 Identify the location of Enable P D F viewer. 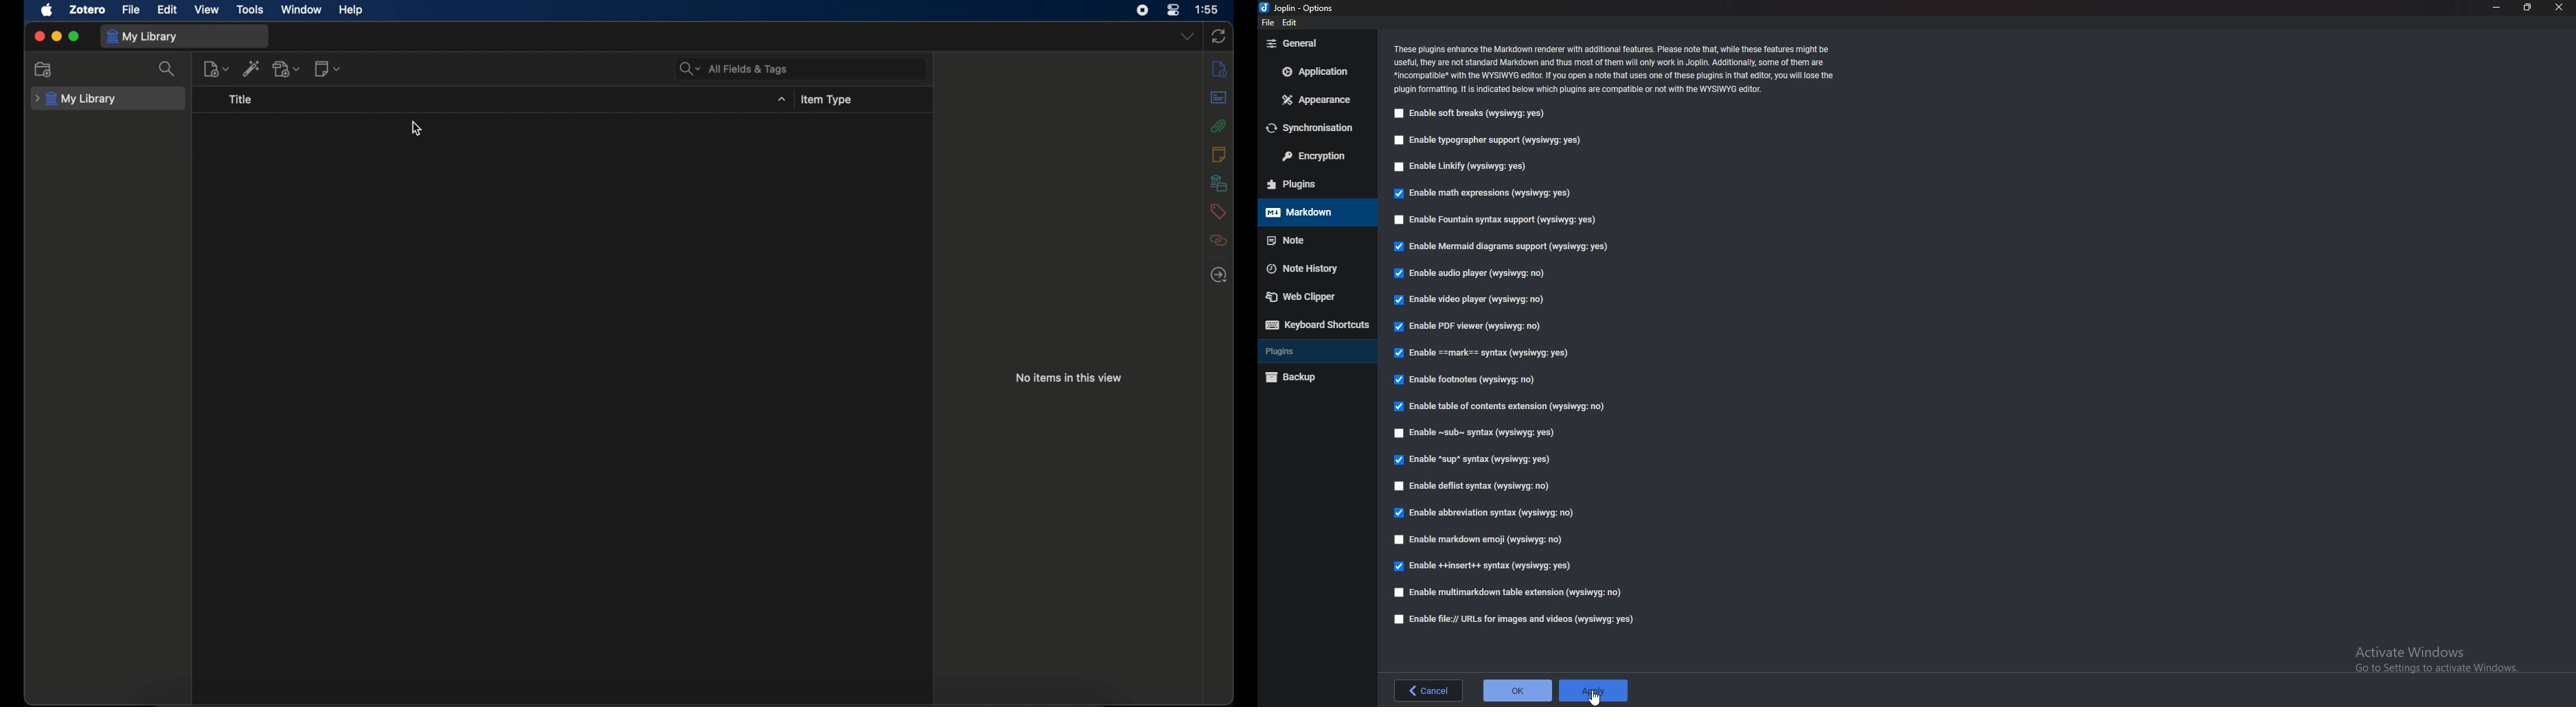
(1469, 327).